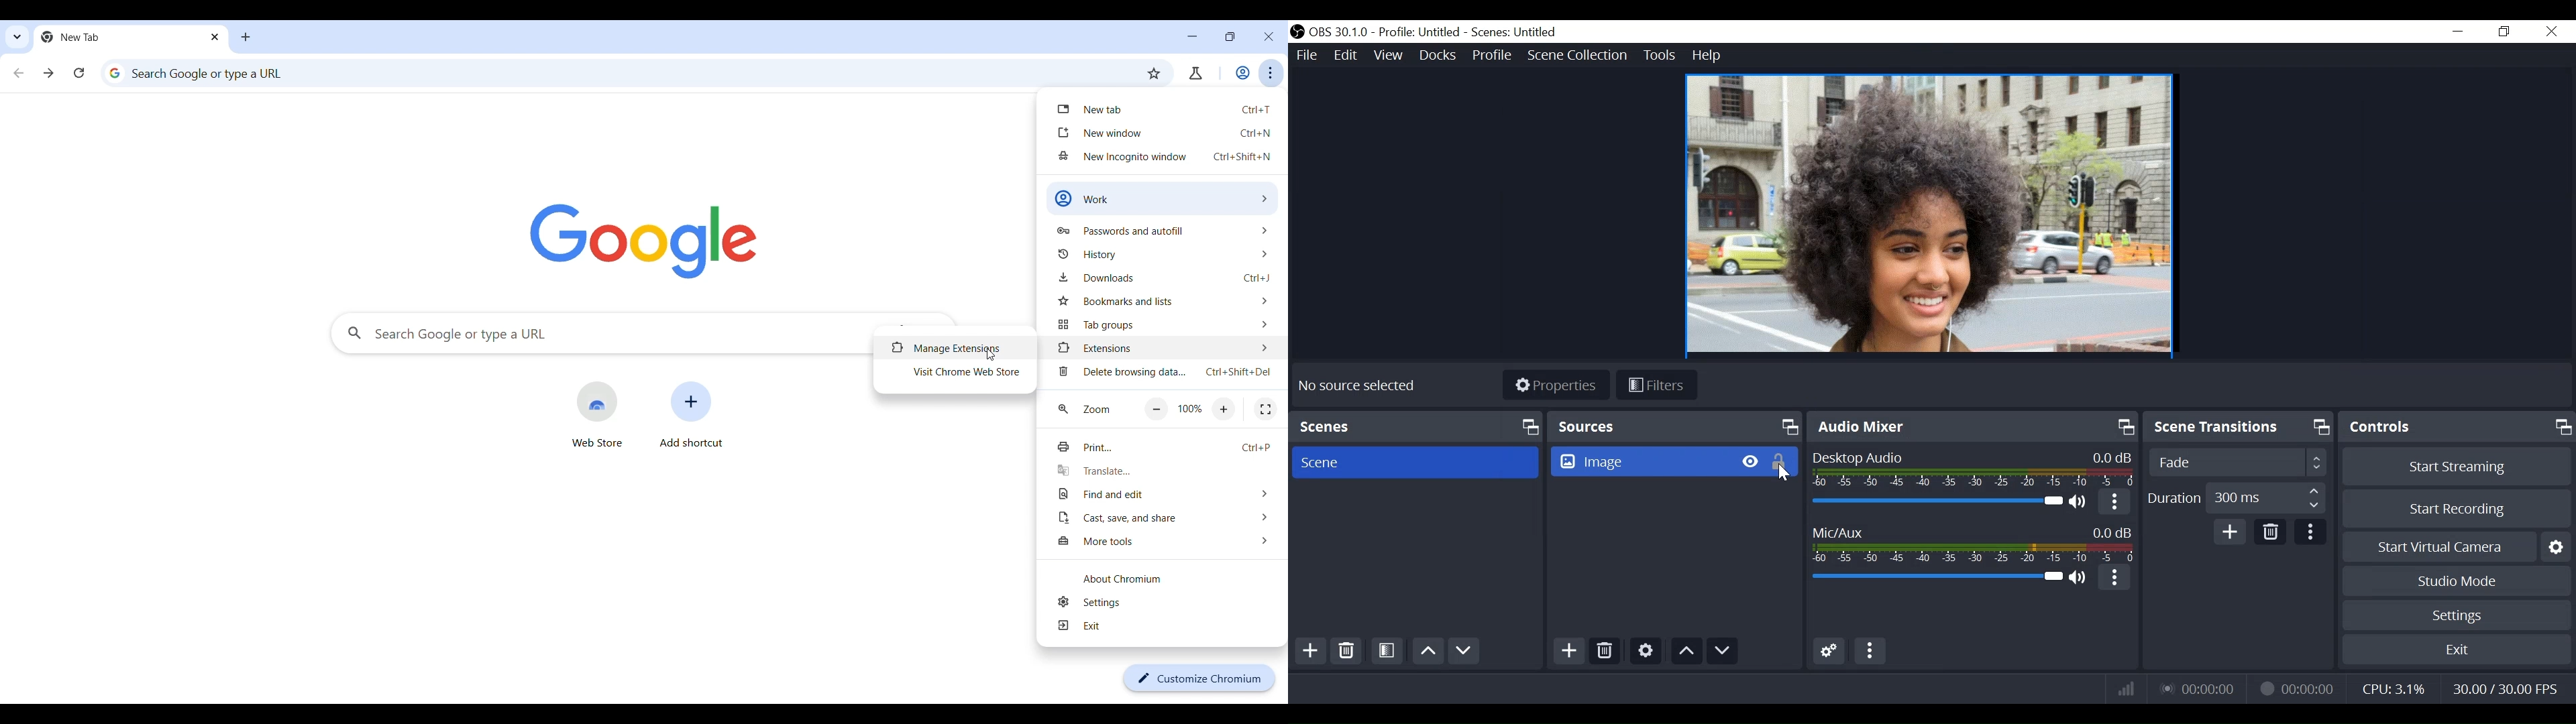 This screenshot has height=728, width=2576. I want to click on Sources, so click(1674, 426).